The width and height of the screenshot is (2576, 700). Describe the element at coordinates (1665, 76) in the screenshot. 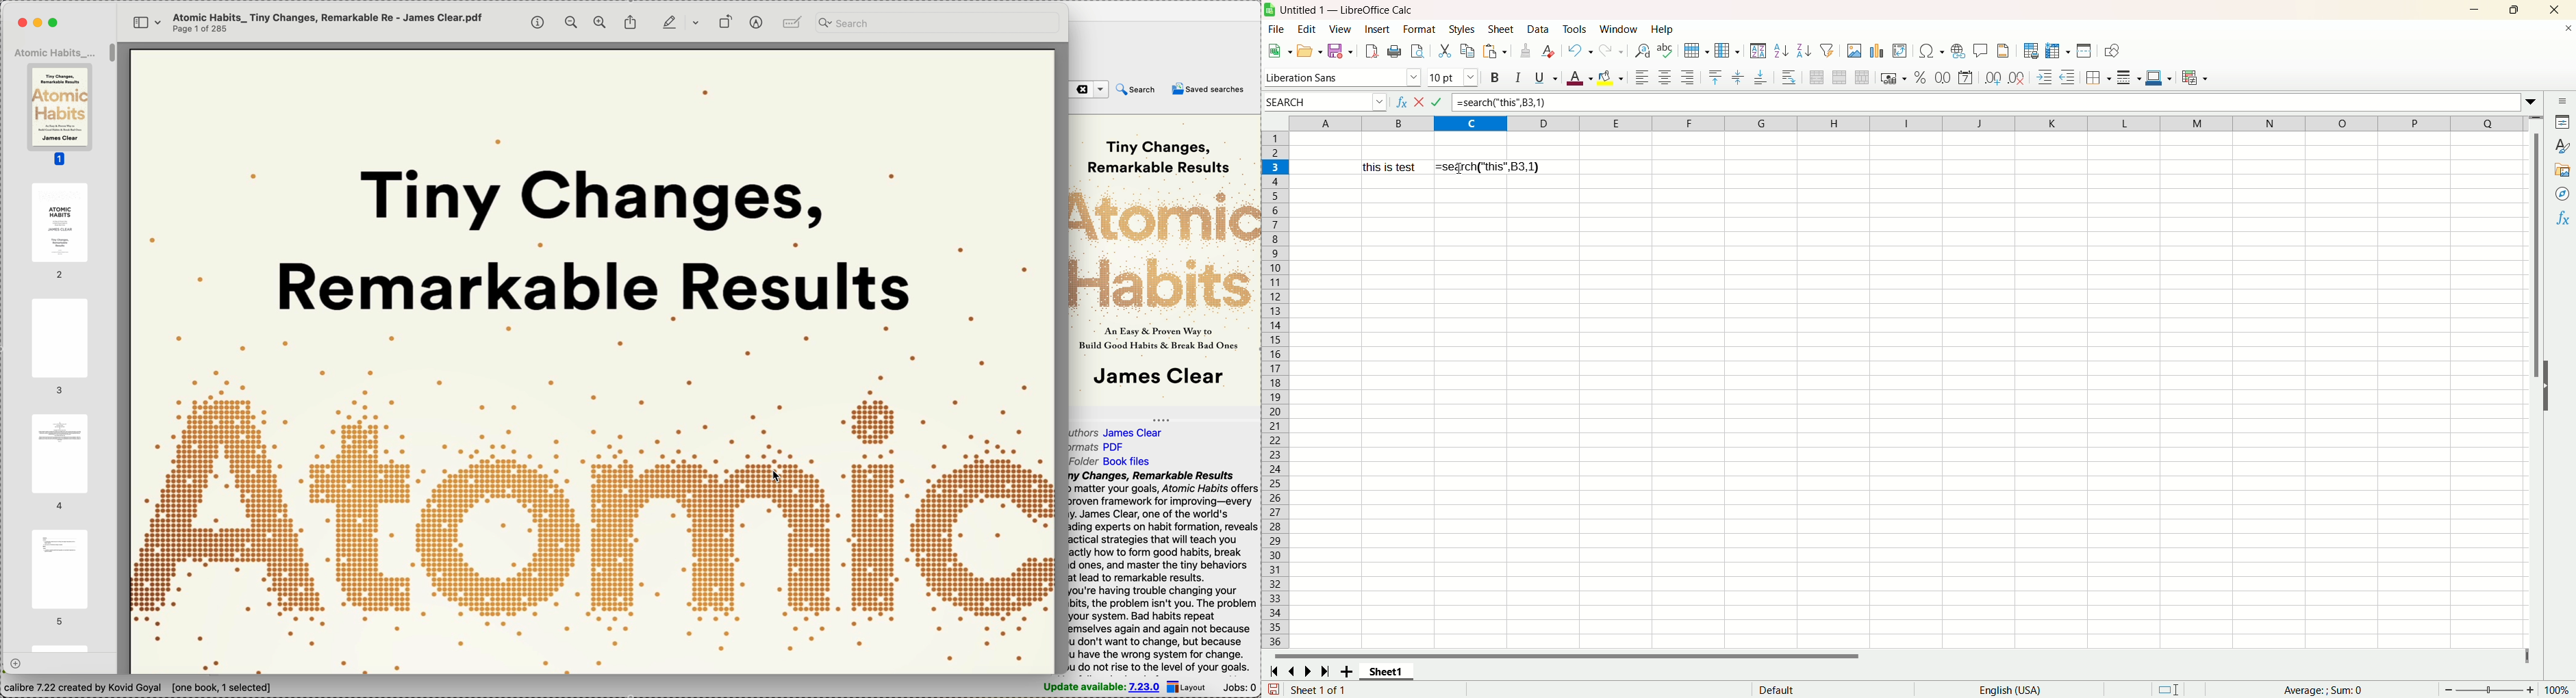

I see `align center` at that location.